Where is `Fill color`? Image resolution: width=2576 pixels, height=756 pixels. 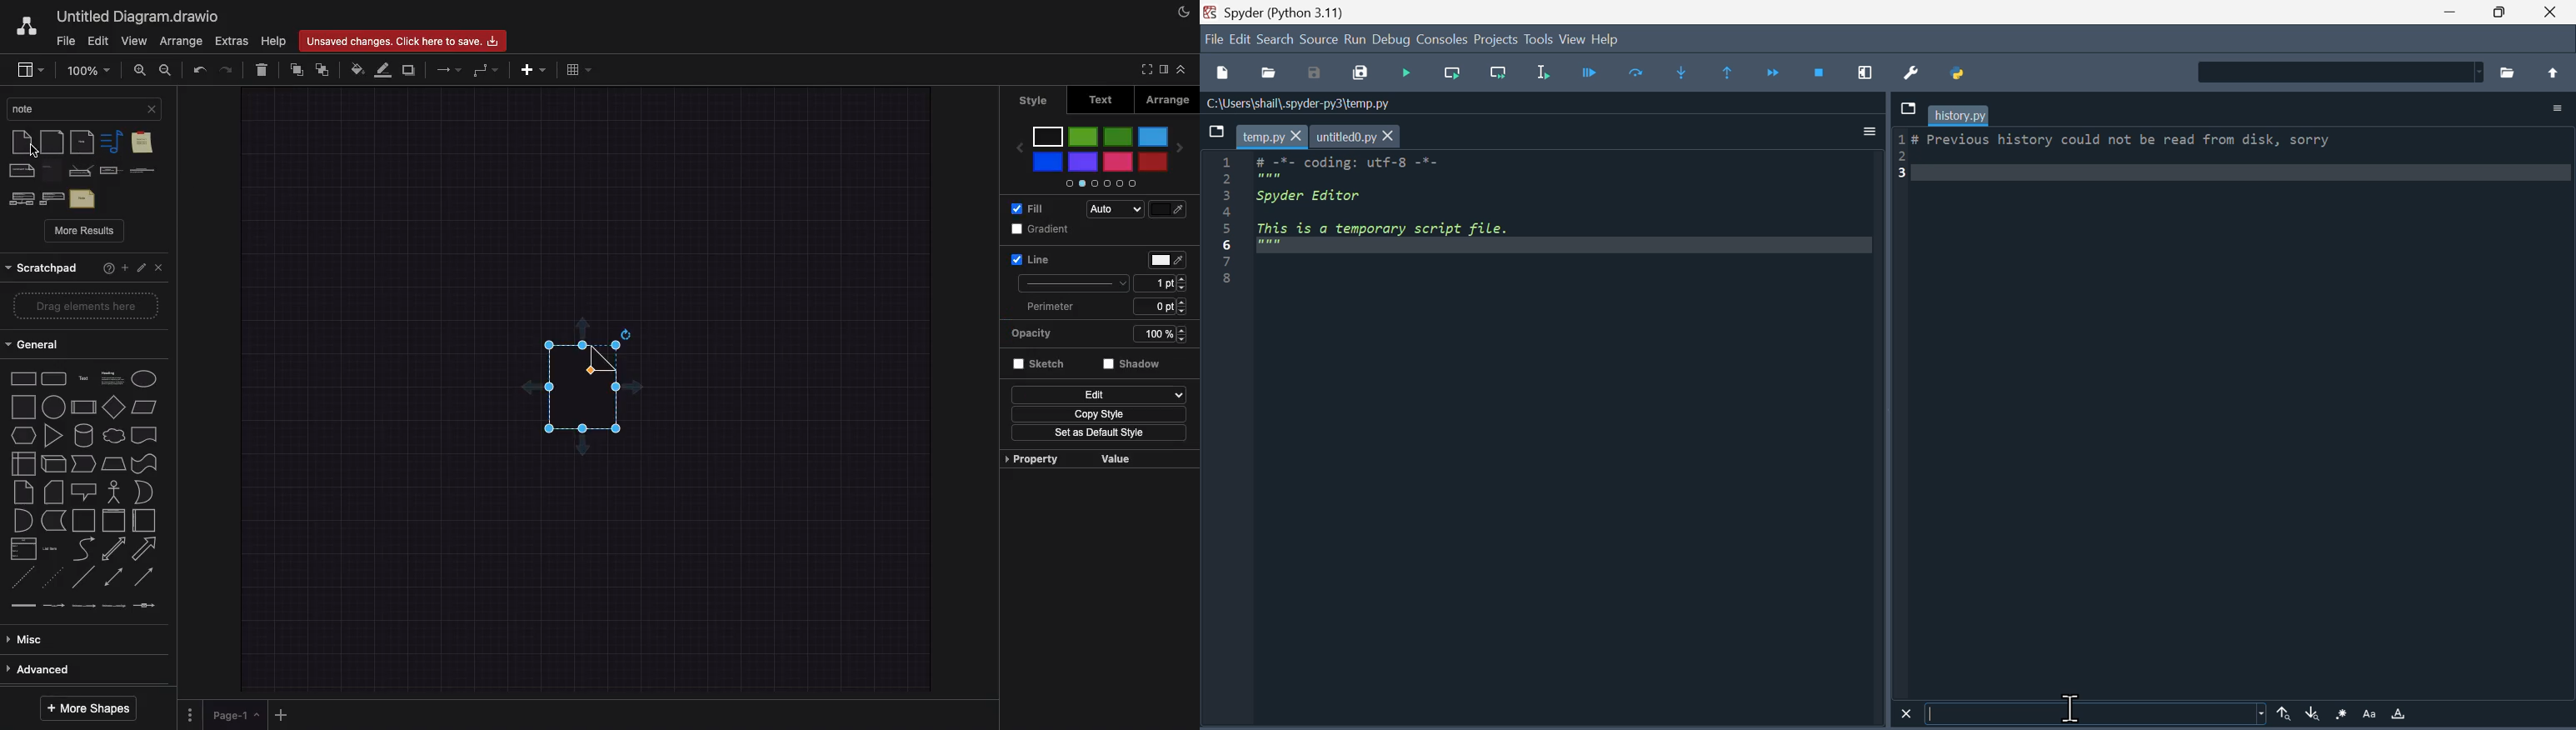 Fill color is located at coordinates (357, 70).